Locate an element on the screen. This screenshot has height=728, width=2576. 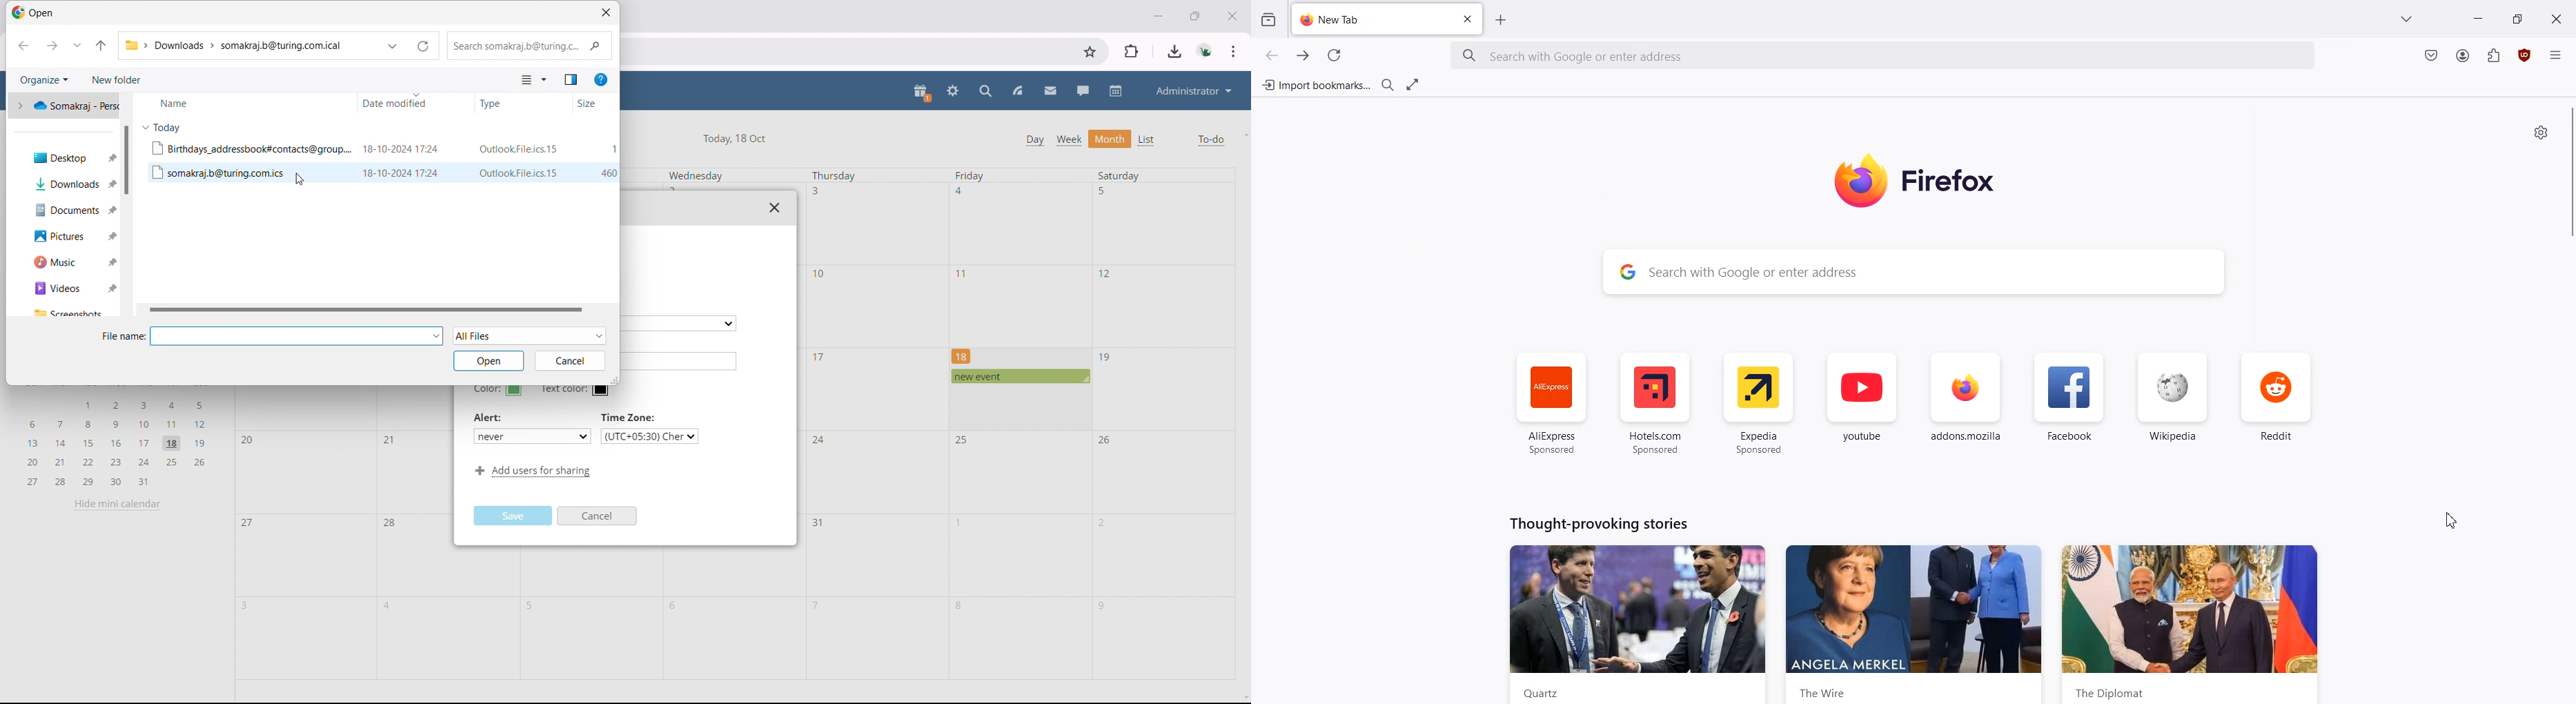
News is located at coordinates (1638, 623).